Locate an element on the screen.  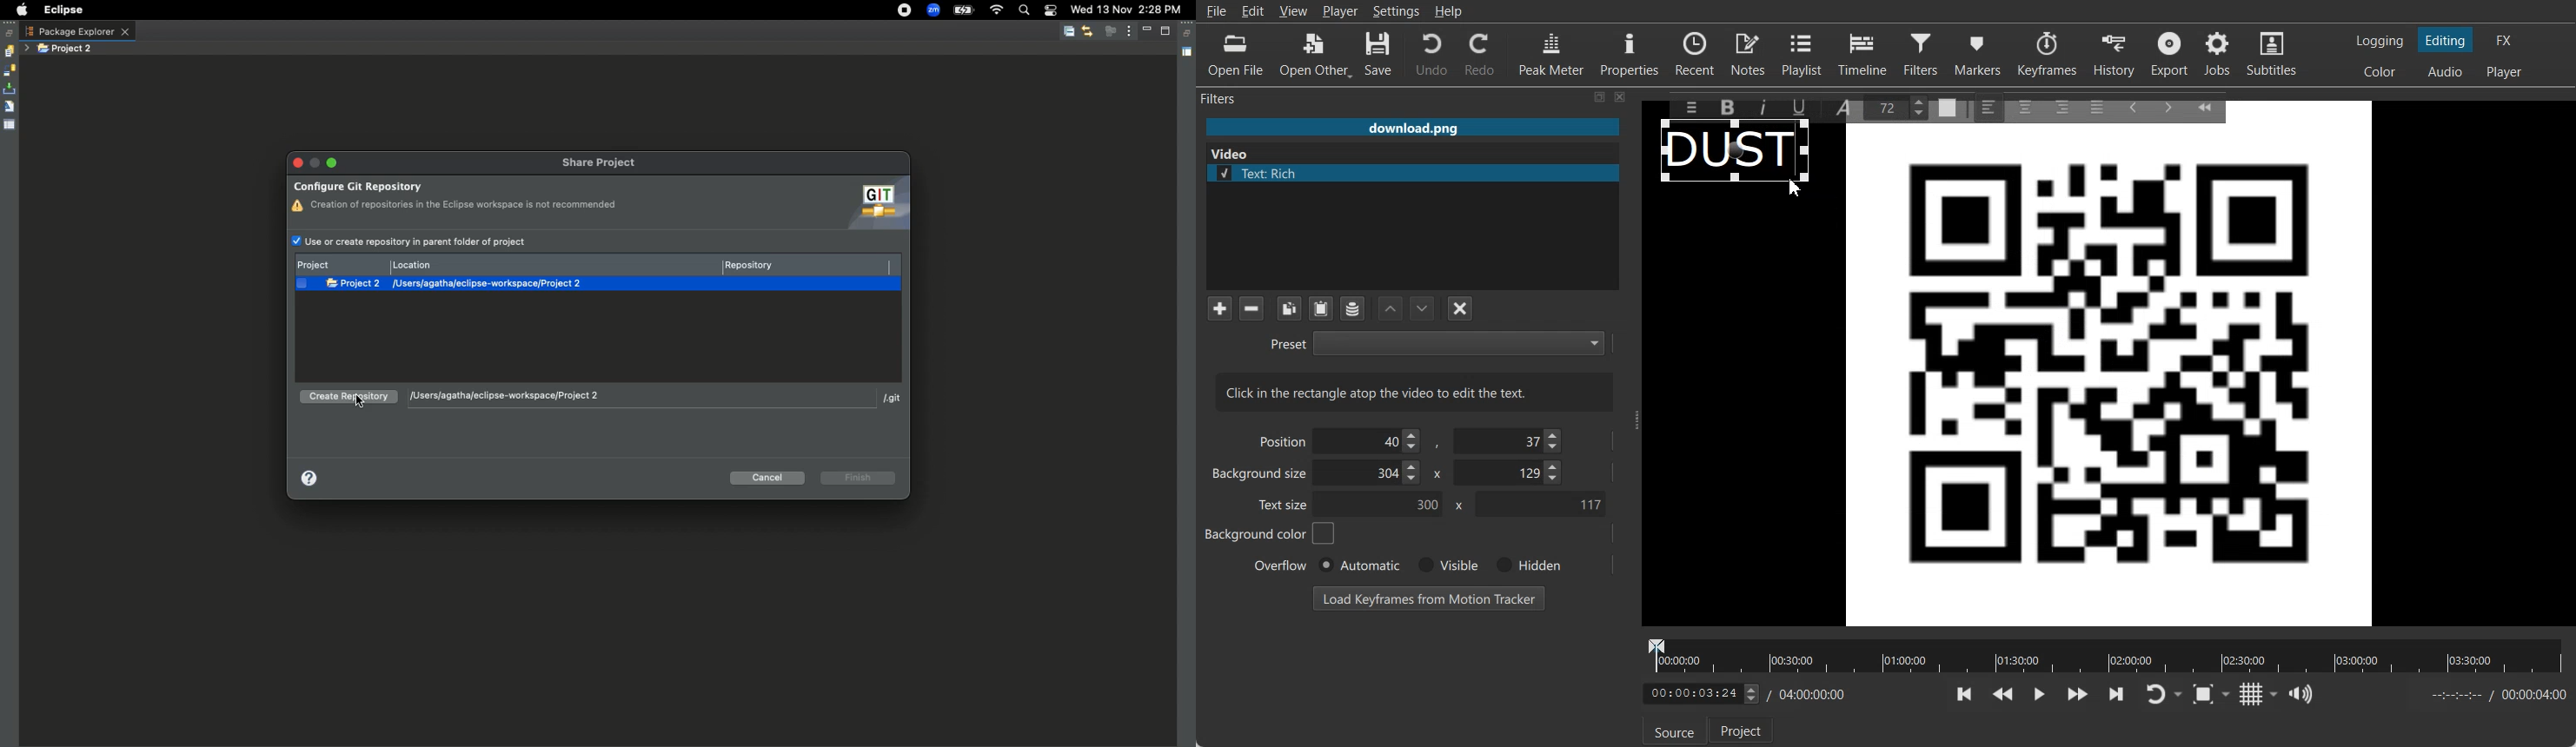
Move Filter Down is located at coordinates (1423, 308).